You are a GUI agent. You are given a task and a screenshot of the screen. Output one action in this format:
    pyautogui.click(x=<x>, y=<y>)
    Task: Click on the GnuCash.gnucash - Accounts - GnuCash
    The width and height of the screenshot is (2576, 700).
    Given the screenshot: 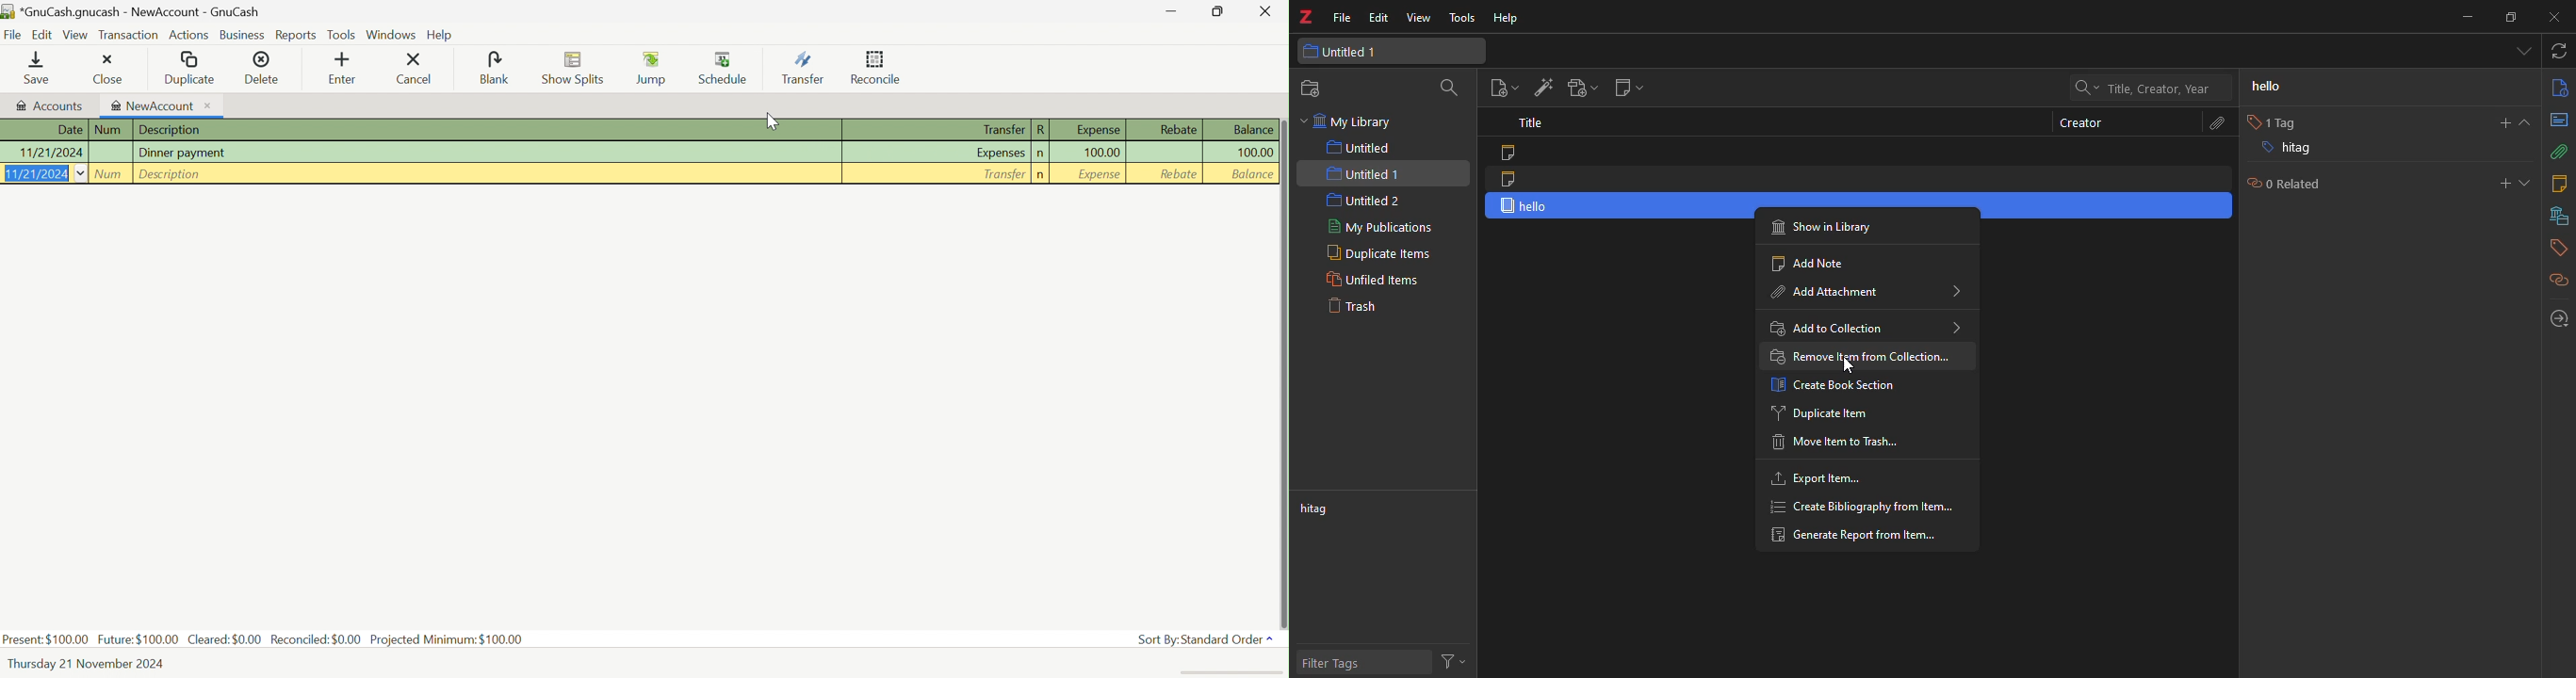 What is the action you would take?
    pyautogui.click(x=133, y=10)
    